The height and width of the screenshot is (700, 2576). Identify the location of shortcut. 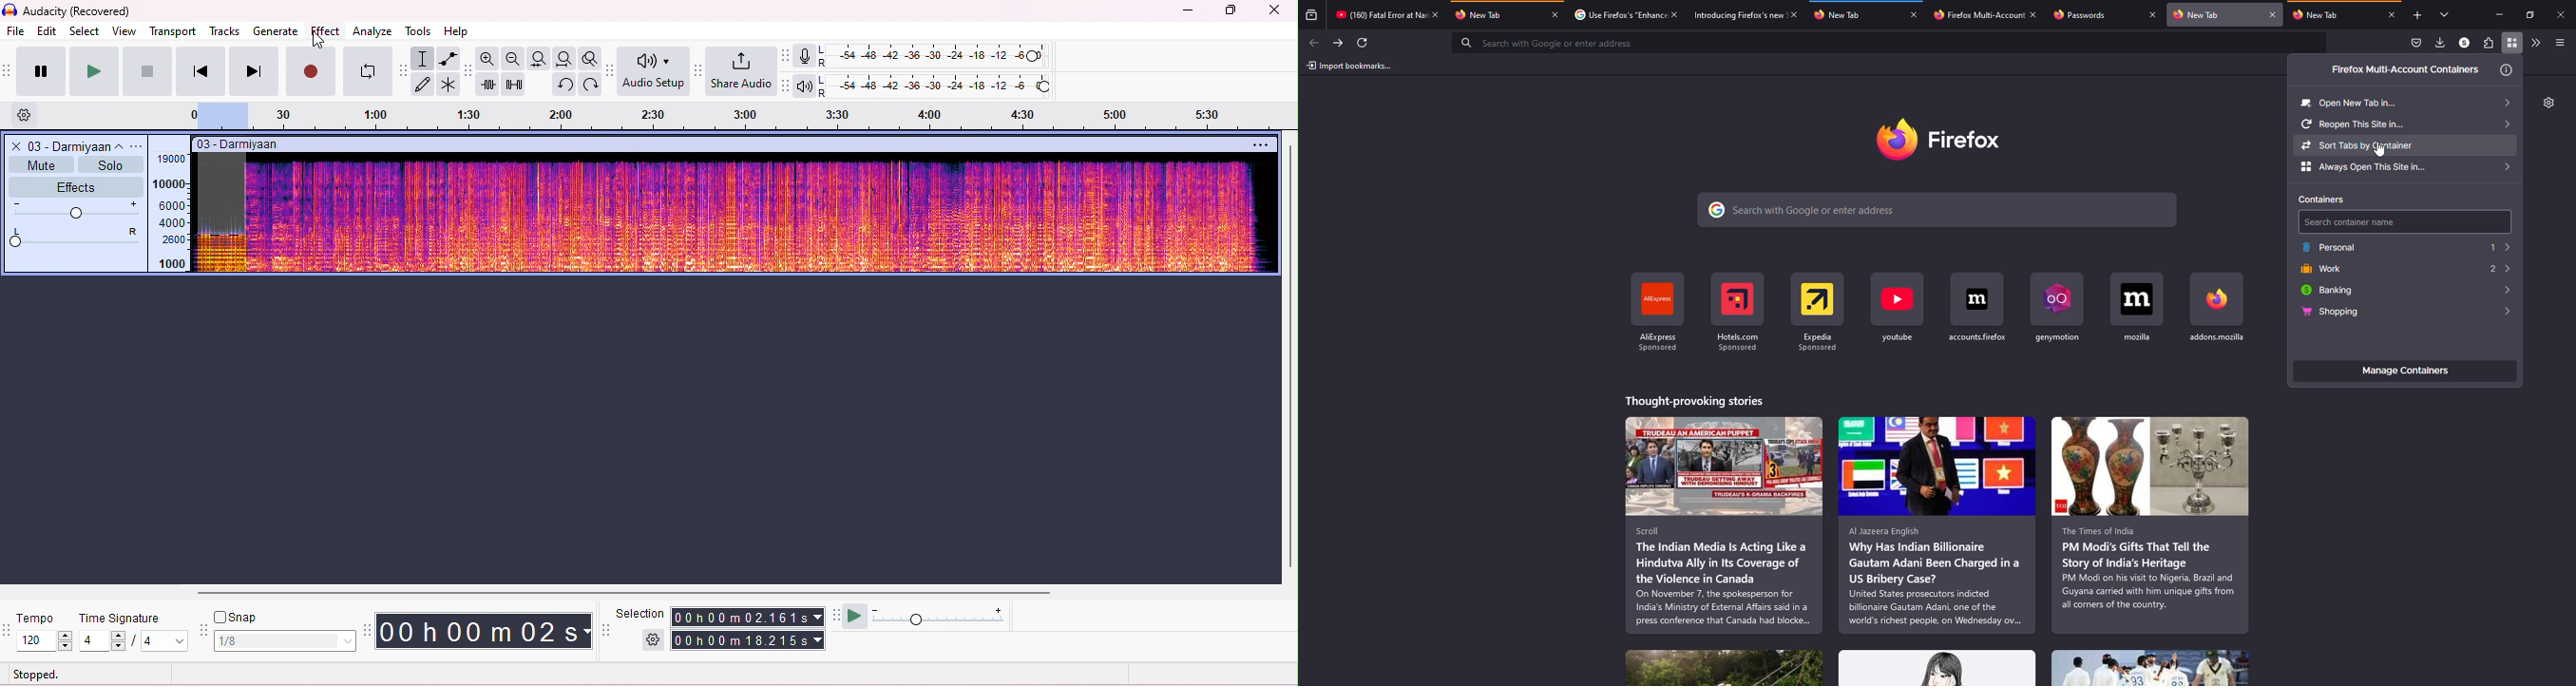
(1658, 310).